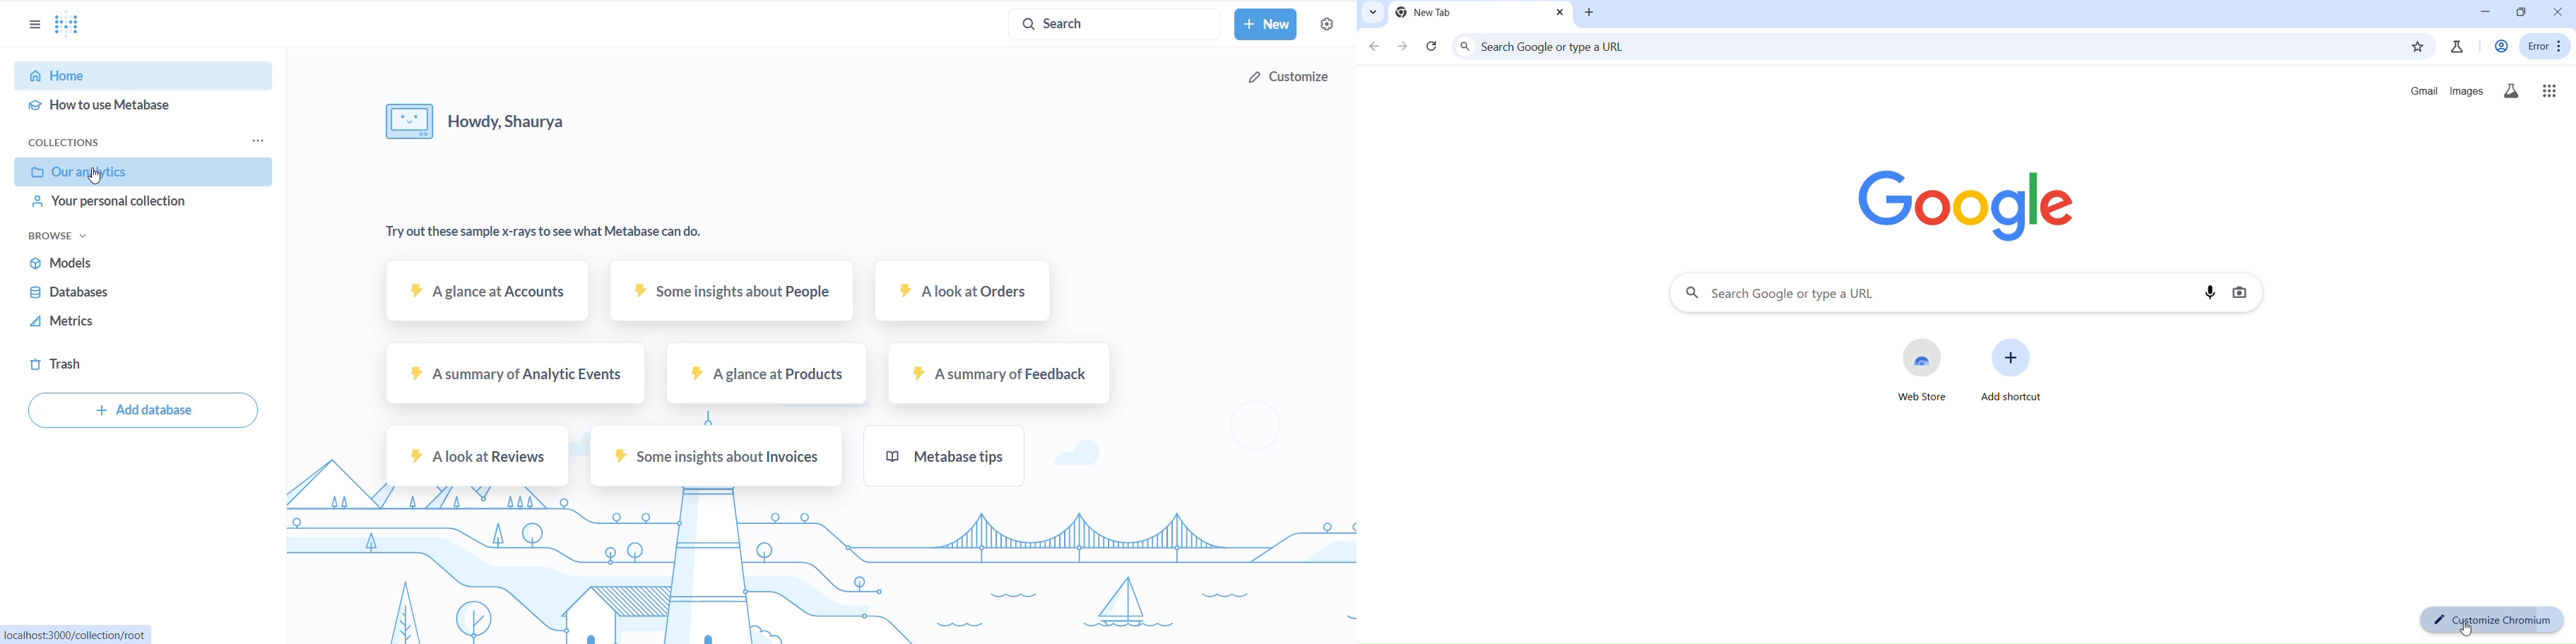  Describe the element at coordinates (2469, 631) in the screenshot. I see `cursor` at that location.